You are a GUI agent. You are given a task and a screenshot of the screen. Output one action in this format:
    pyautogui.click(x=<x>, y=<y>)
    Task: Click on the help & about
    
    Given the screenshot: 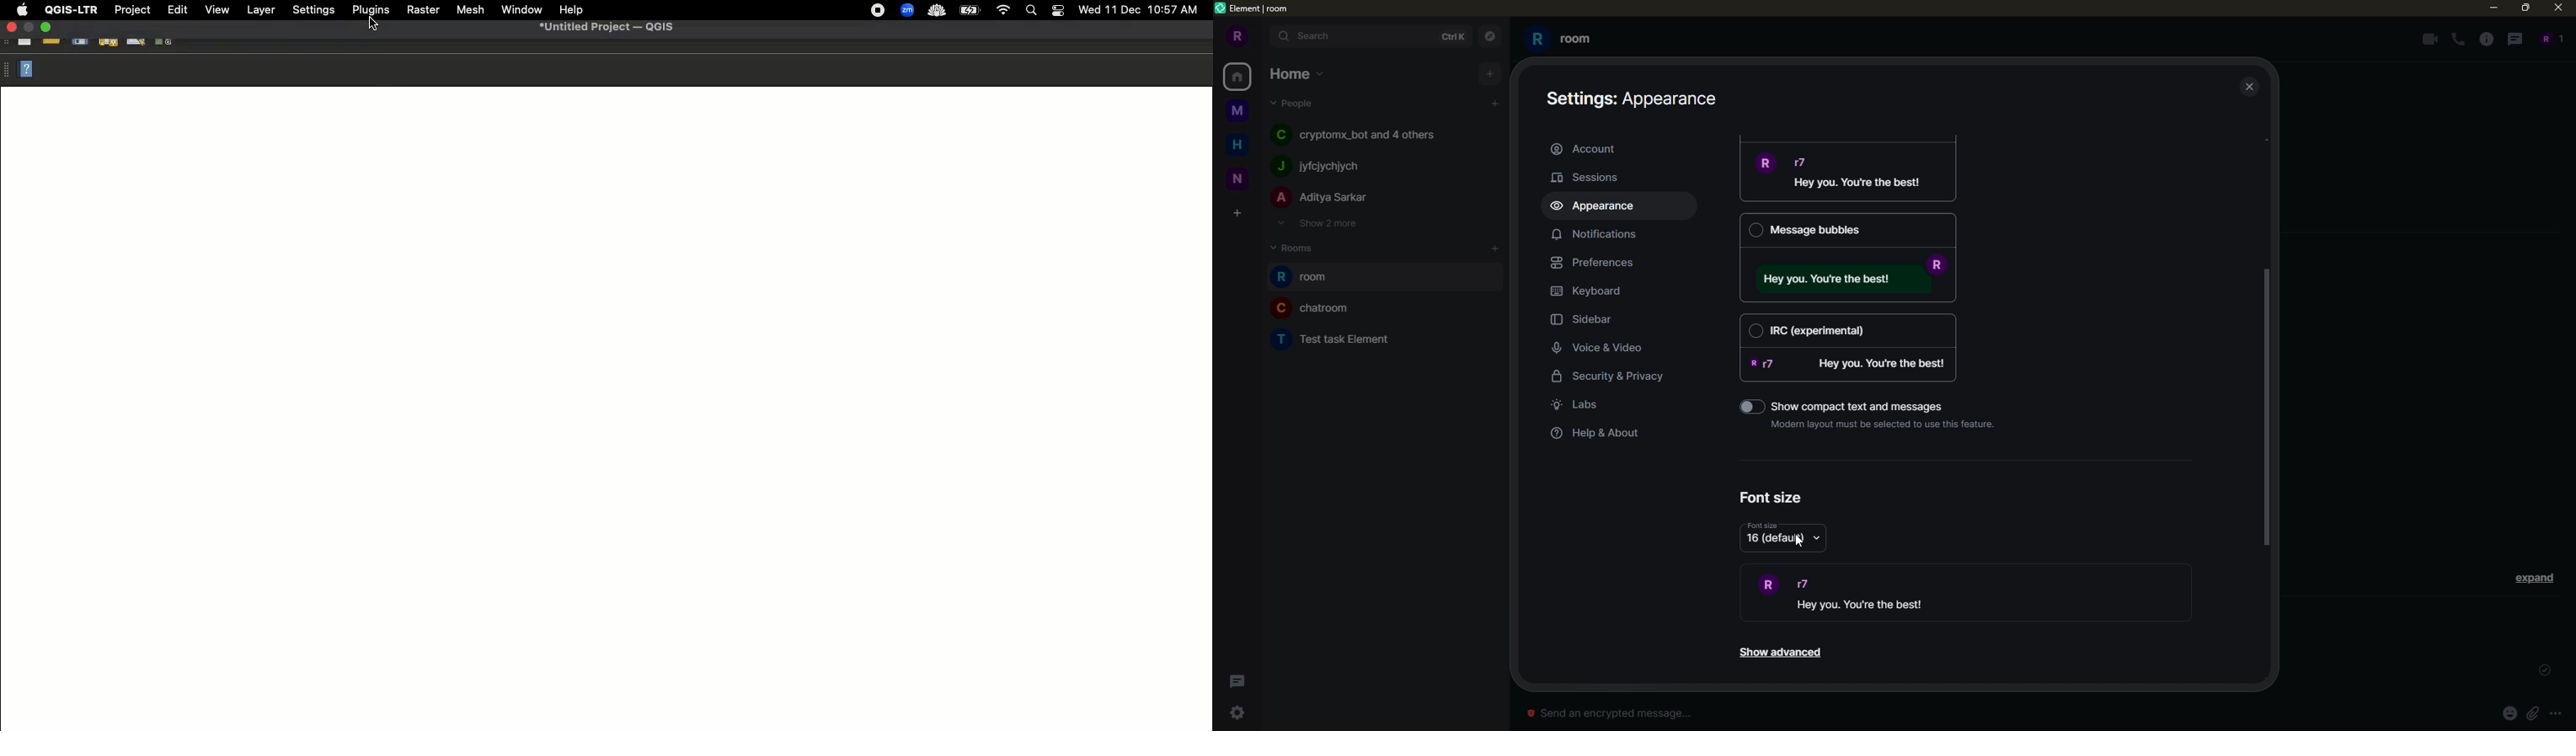 What is the action you would take?
    pyautogui.click(x=1597, y=434)
    